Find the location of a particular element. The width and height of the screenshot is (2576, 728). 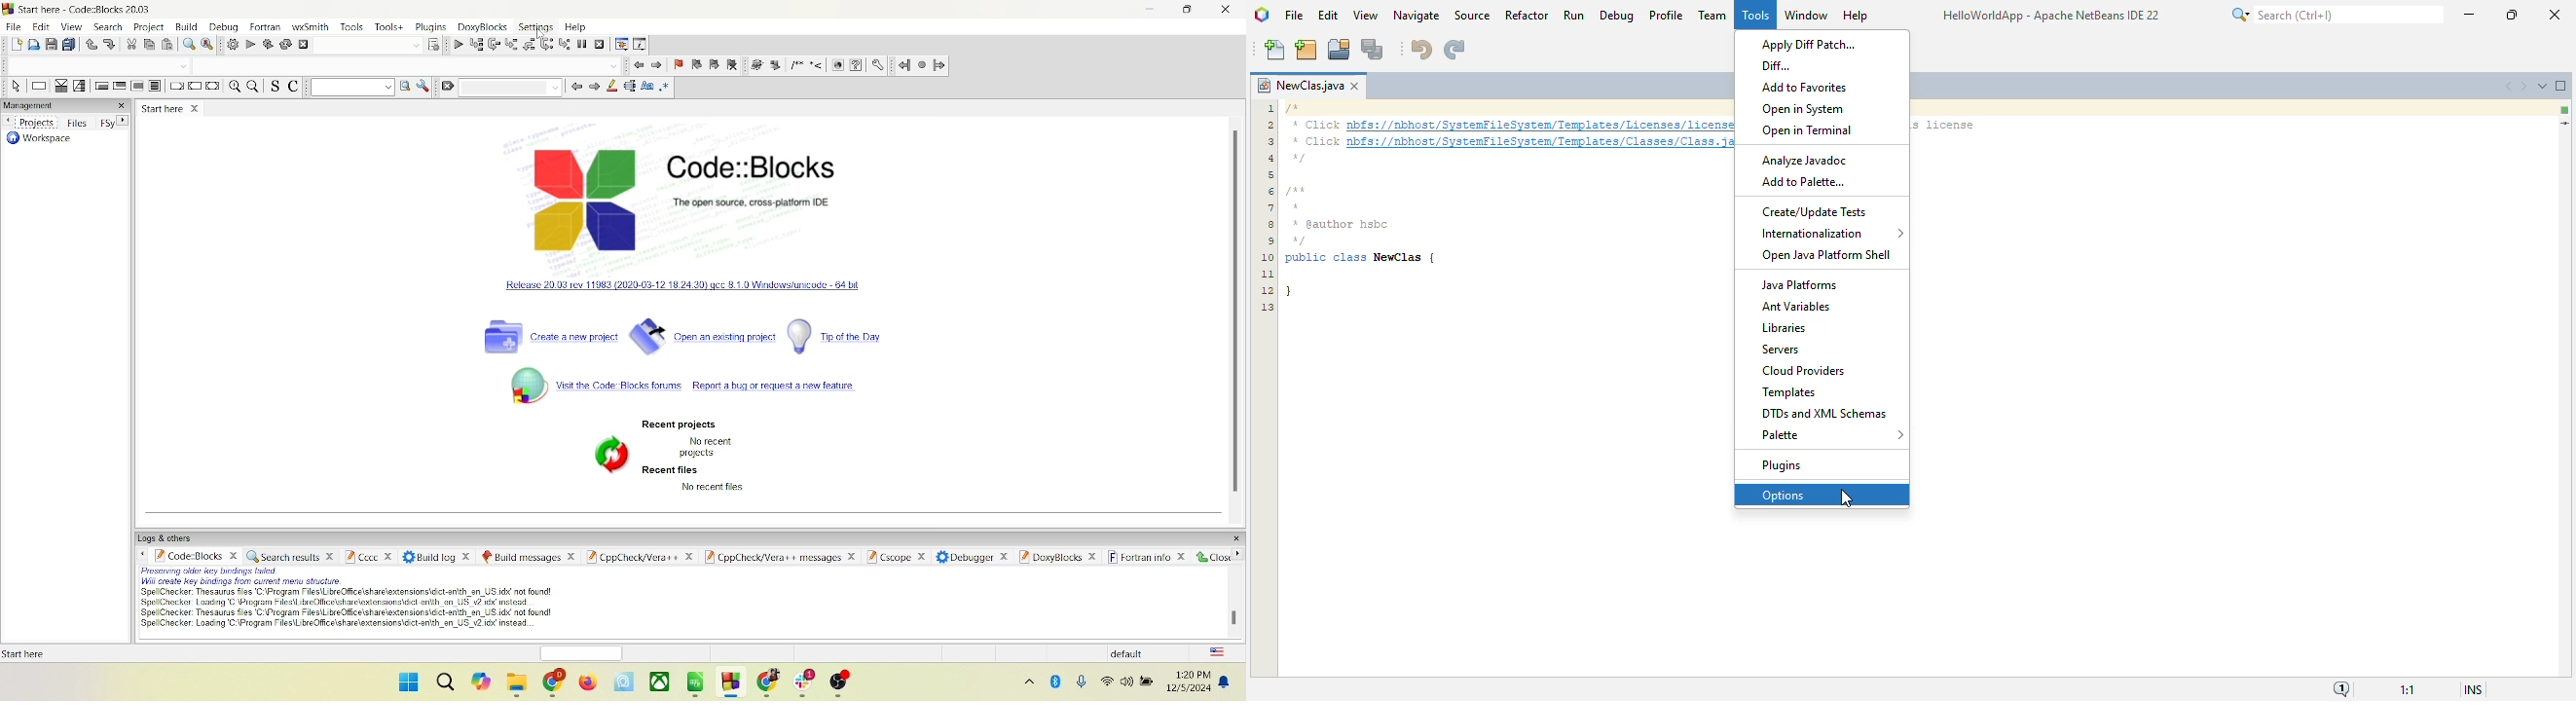

toggle comment is located at coordinates (296, 89).